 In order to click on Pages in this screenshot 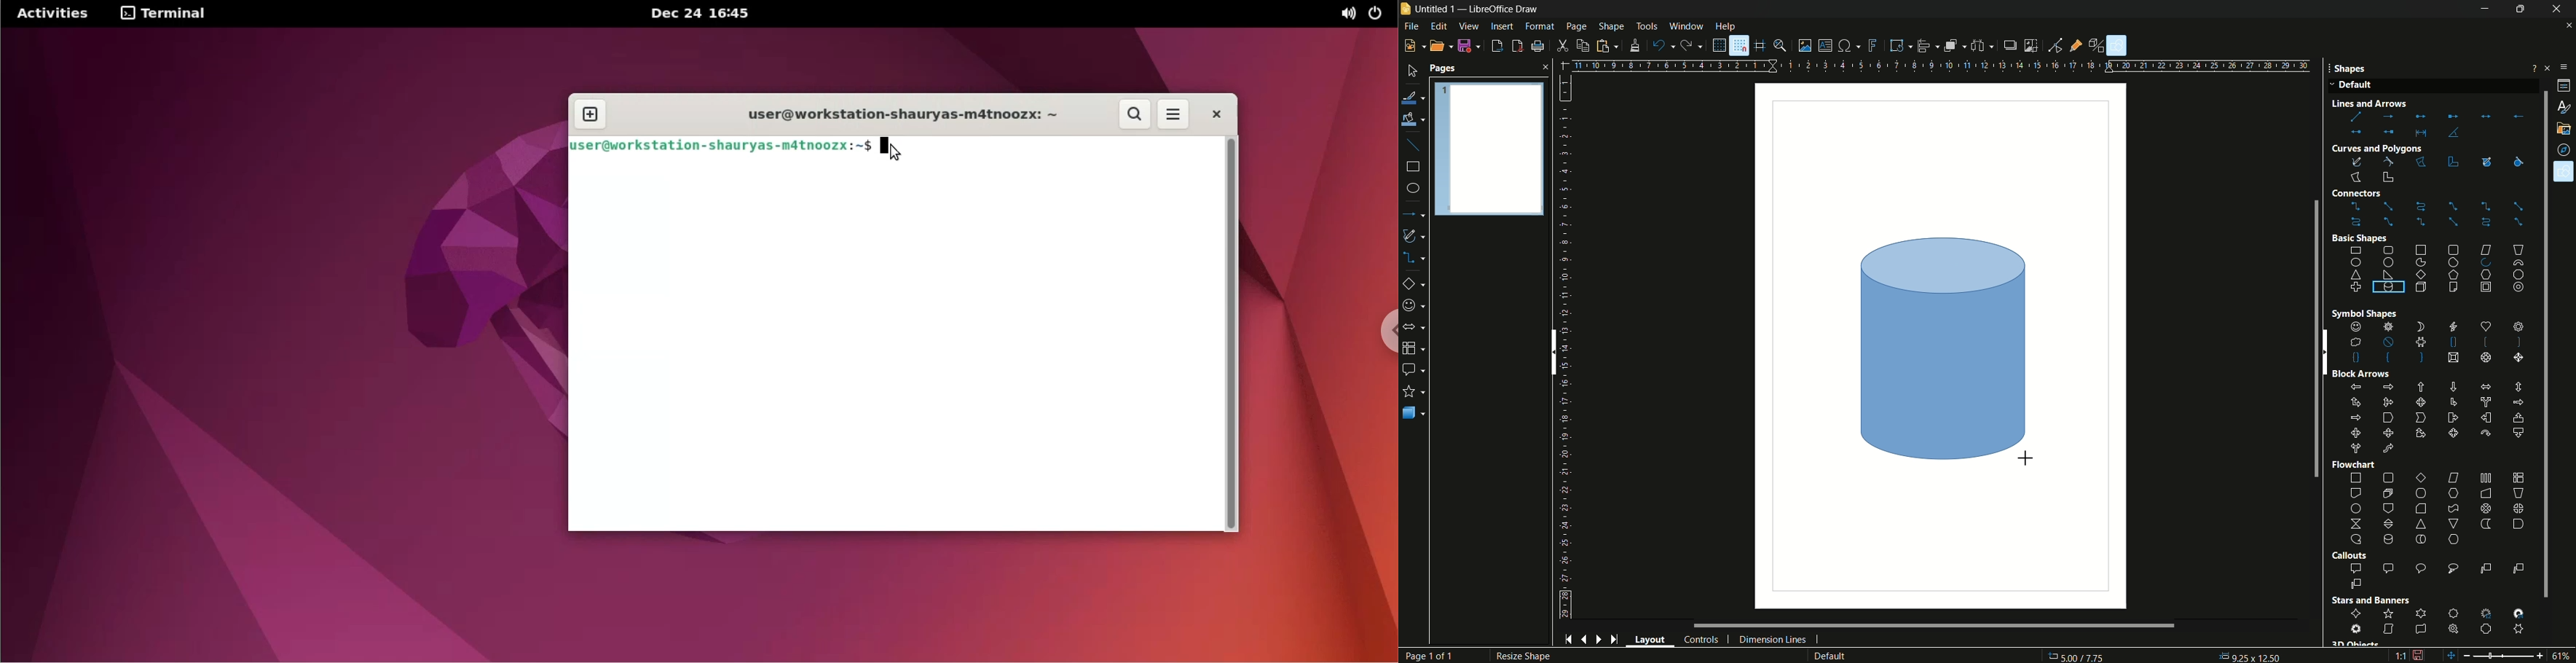, I will do `click(1489, 147)`.